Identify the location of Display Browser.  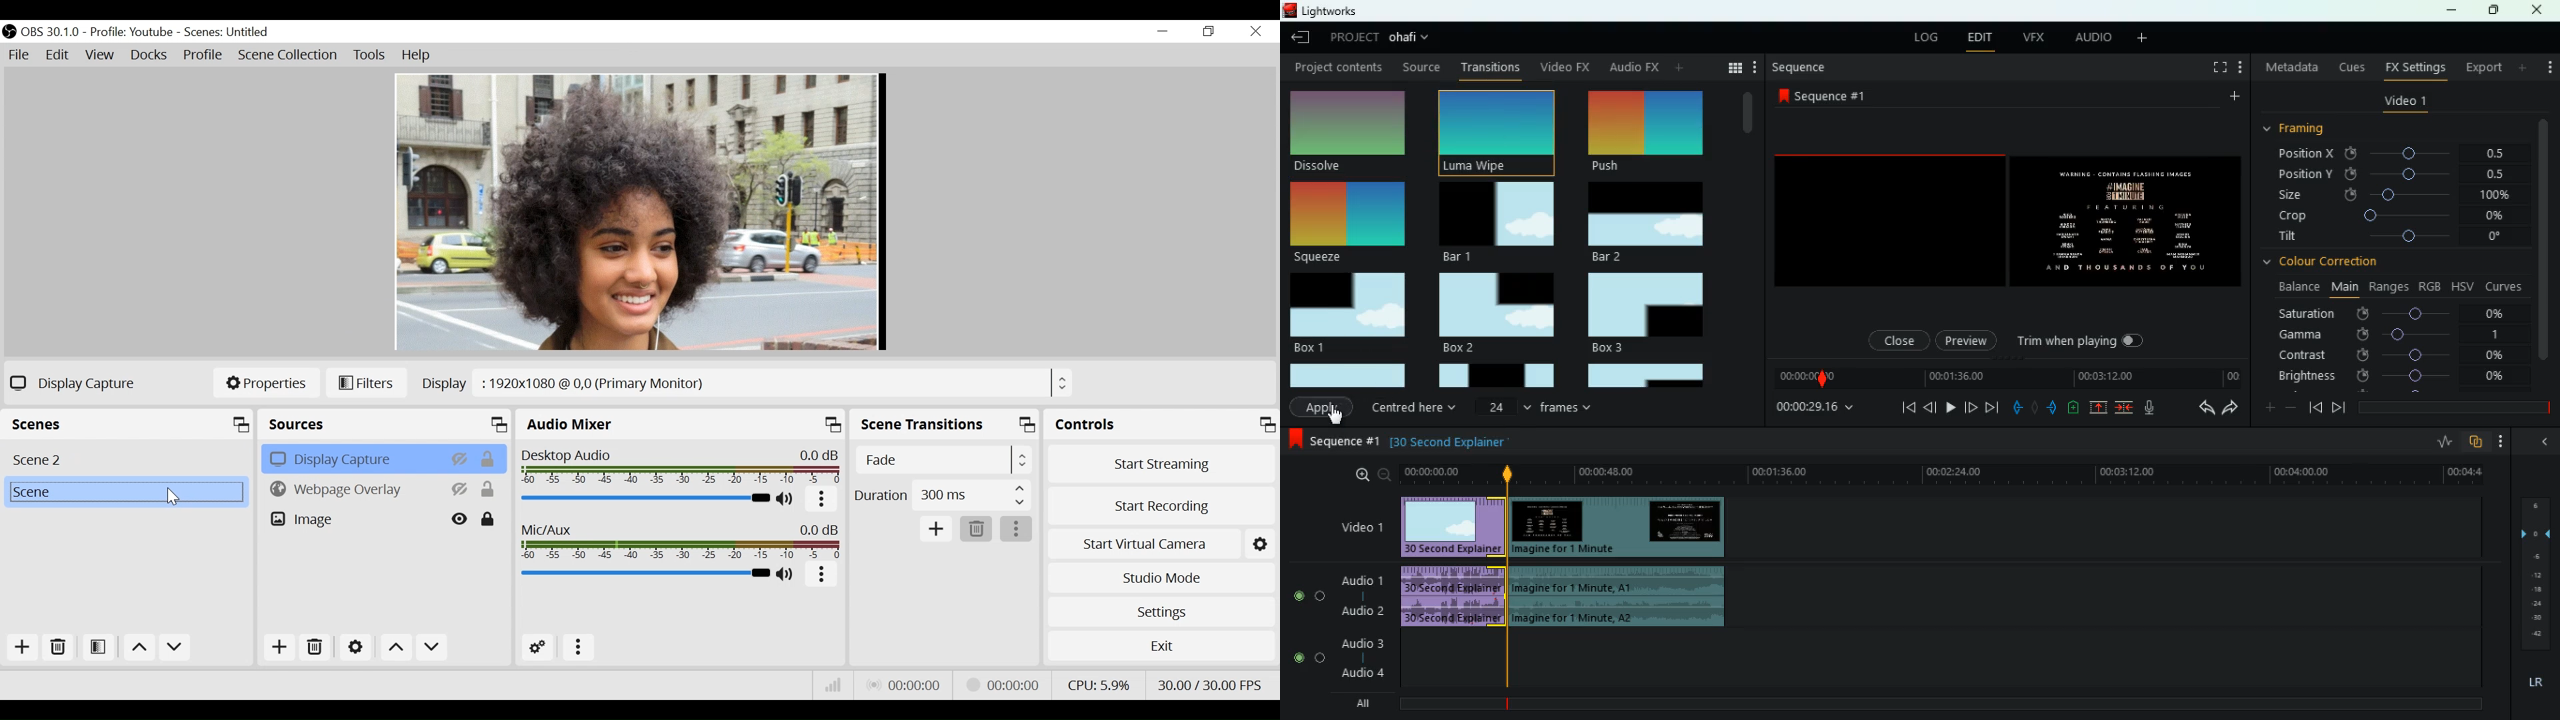
(746, 382).